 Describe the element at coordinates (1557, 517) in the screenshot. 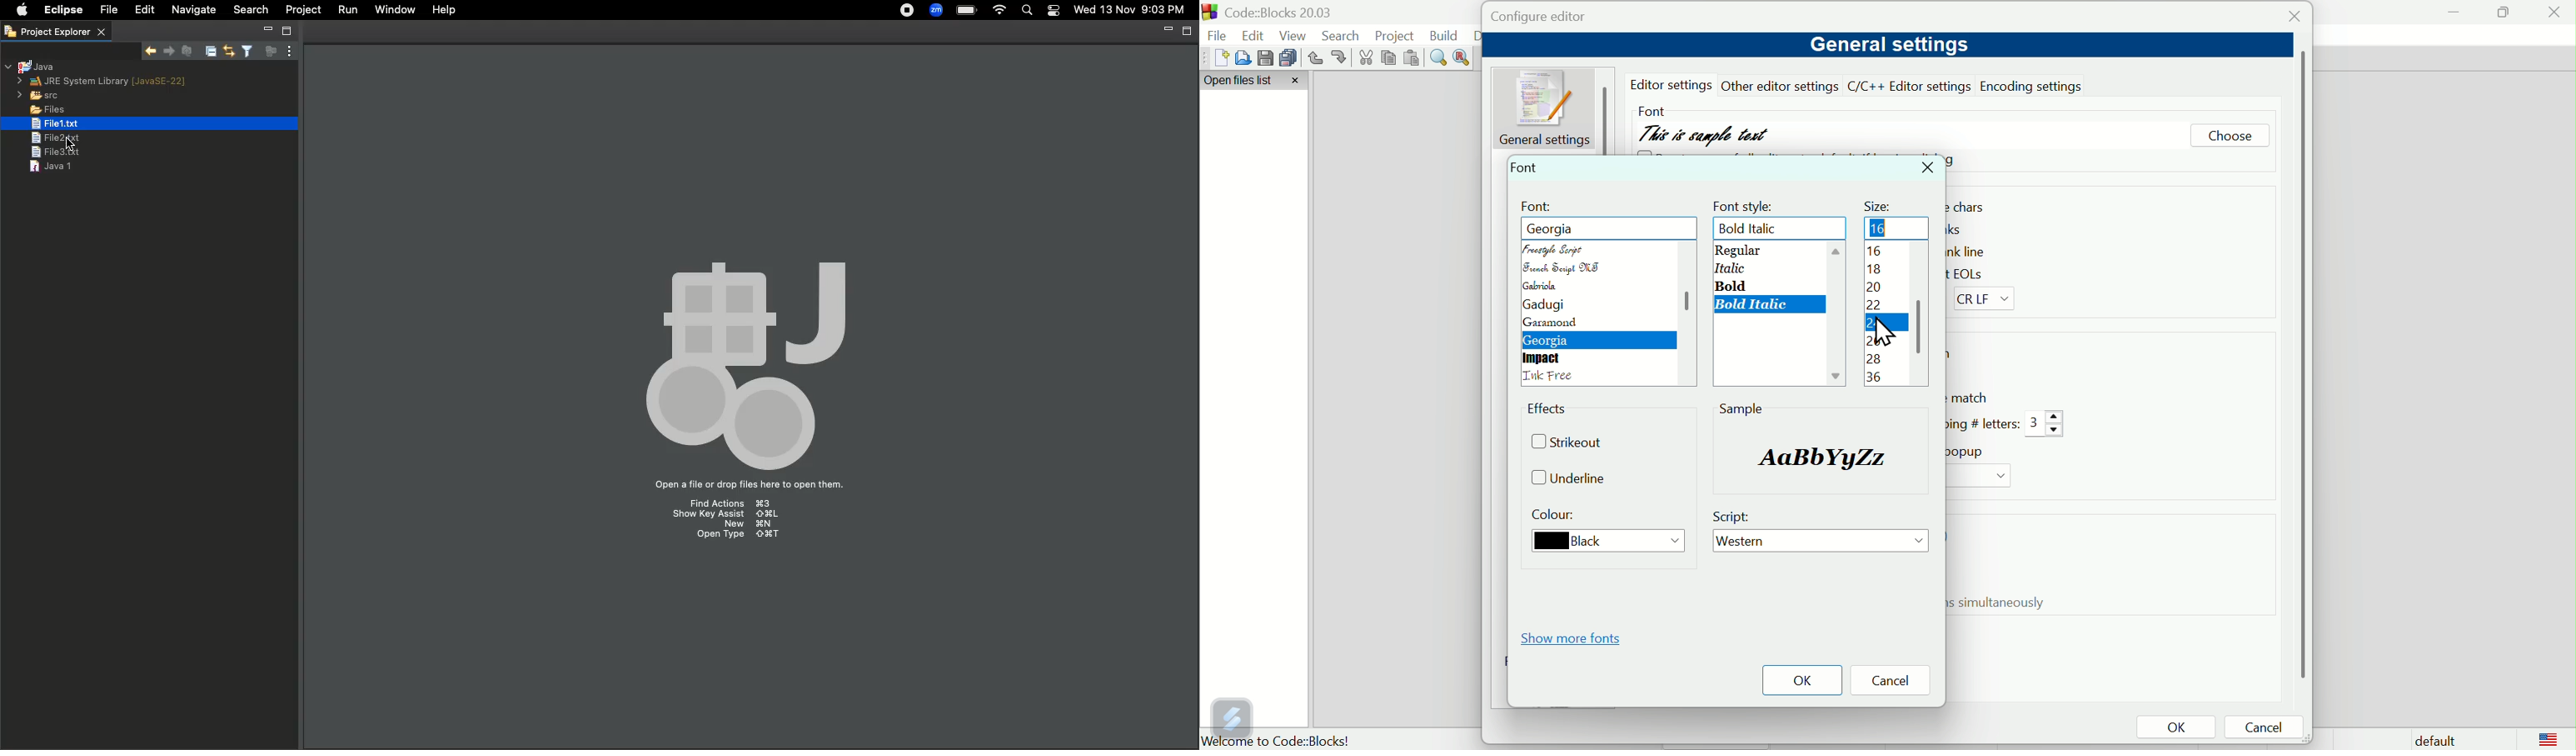

I see `Colour` at that location.